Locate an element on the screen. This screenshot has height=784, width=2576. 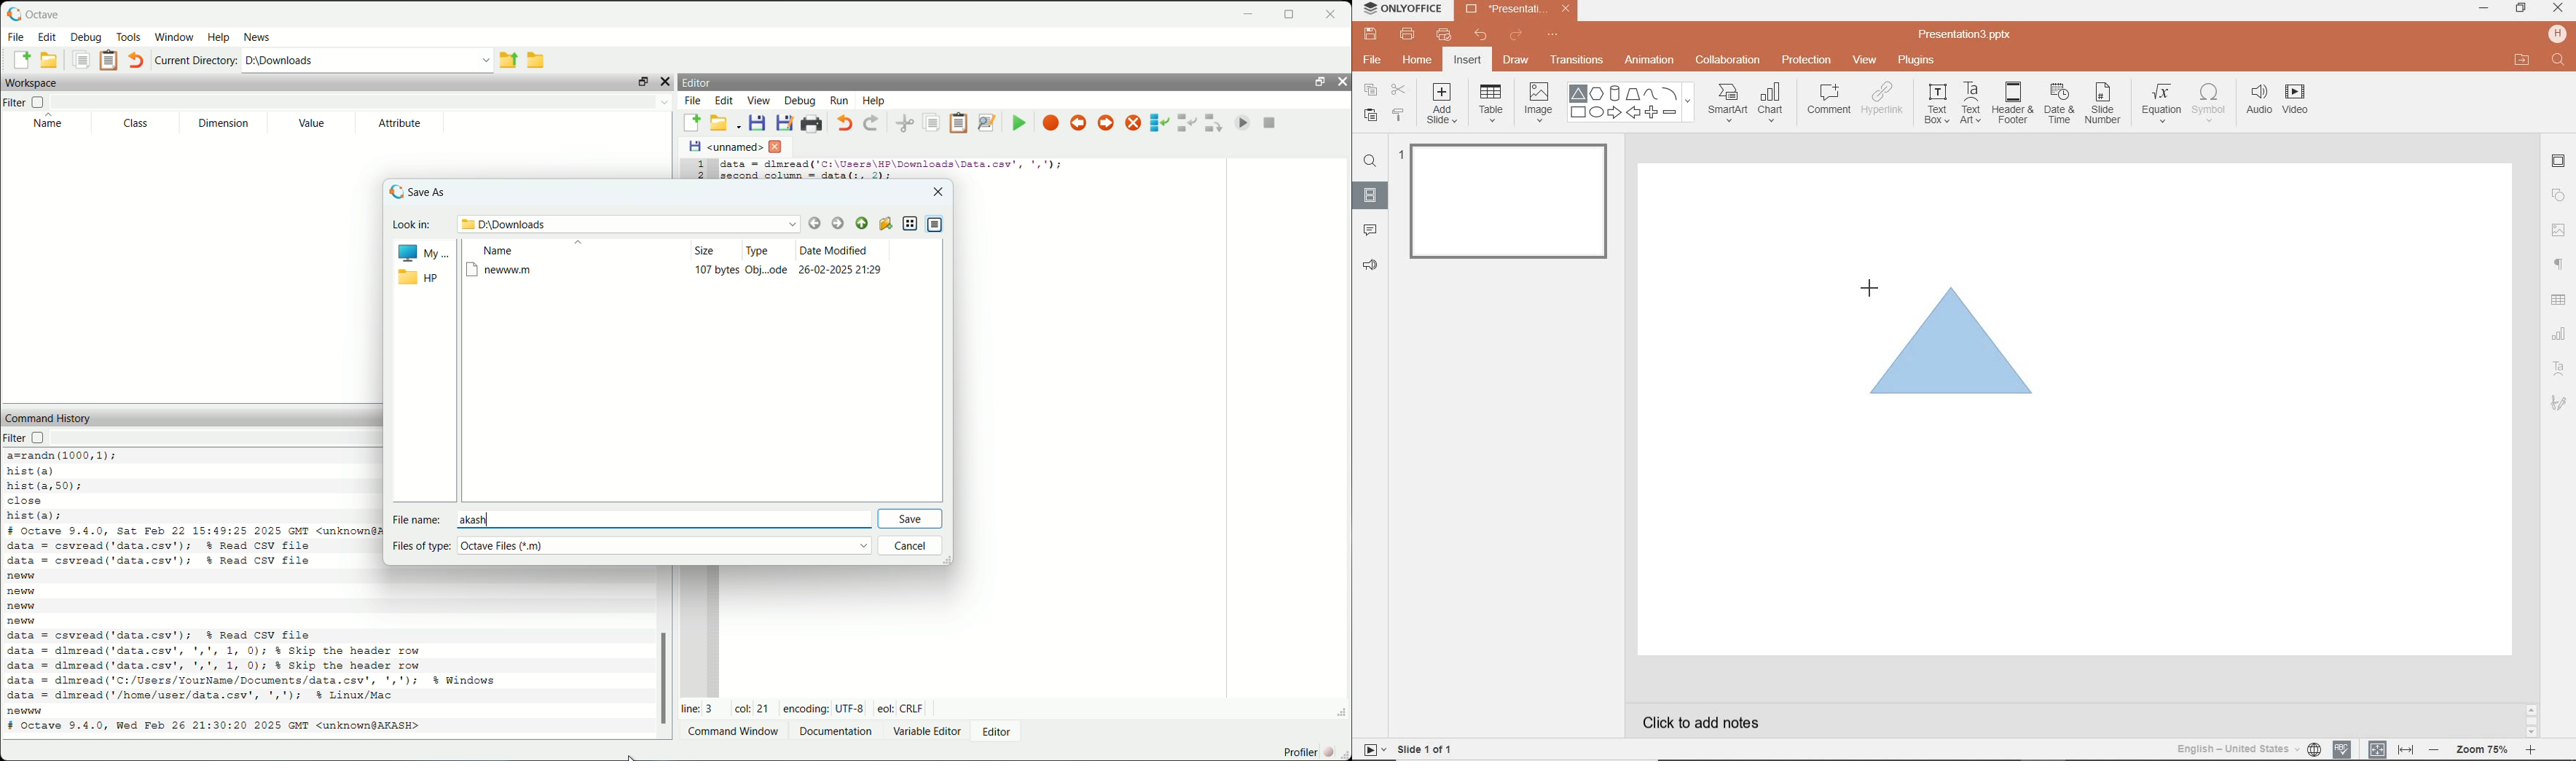
SLIDES is located at coordinates (1371, 195).